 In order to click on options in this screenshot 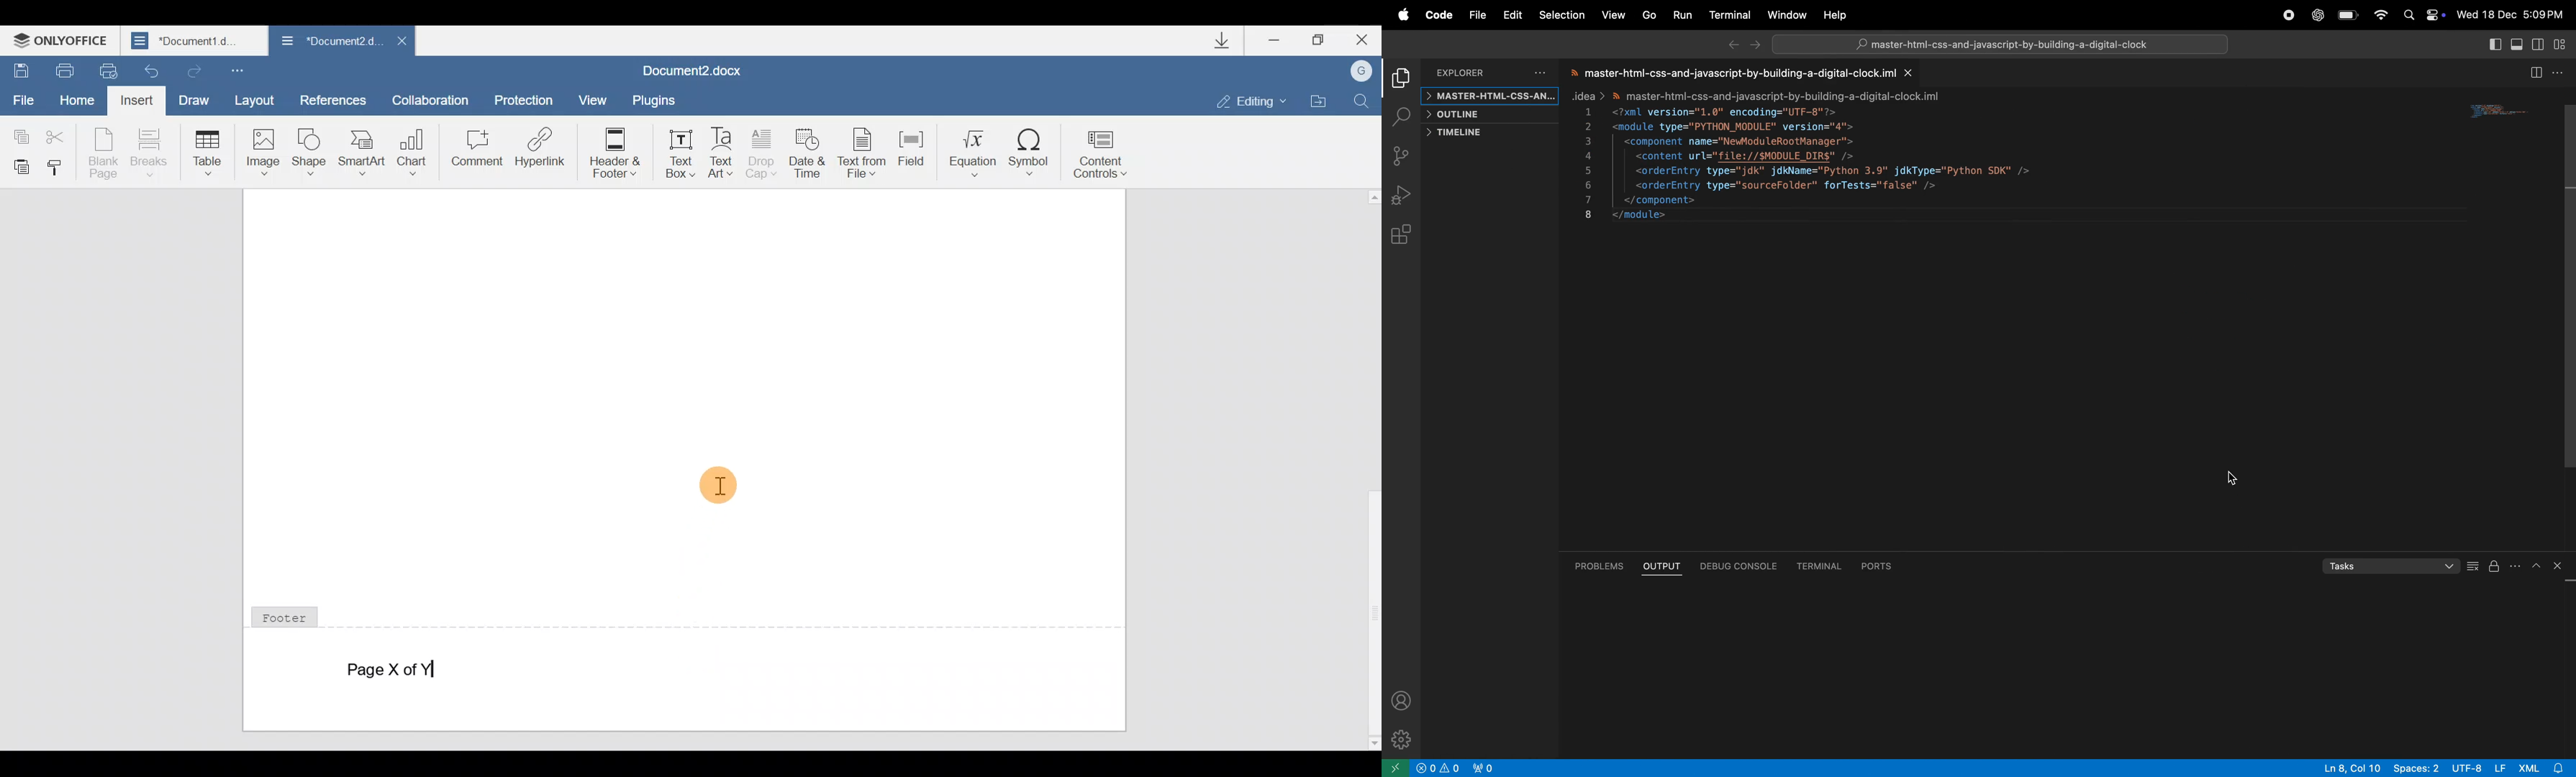, I will do `click(2524, 565)`.